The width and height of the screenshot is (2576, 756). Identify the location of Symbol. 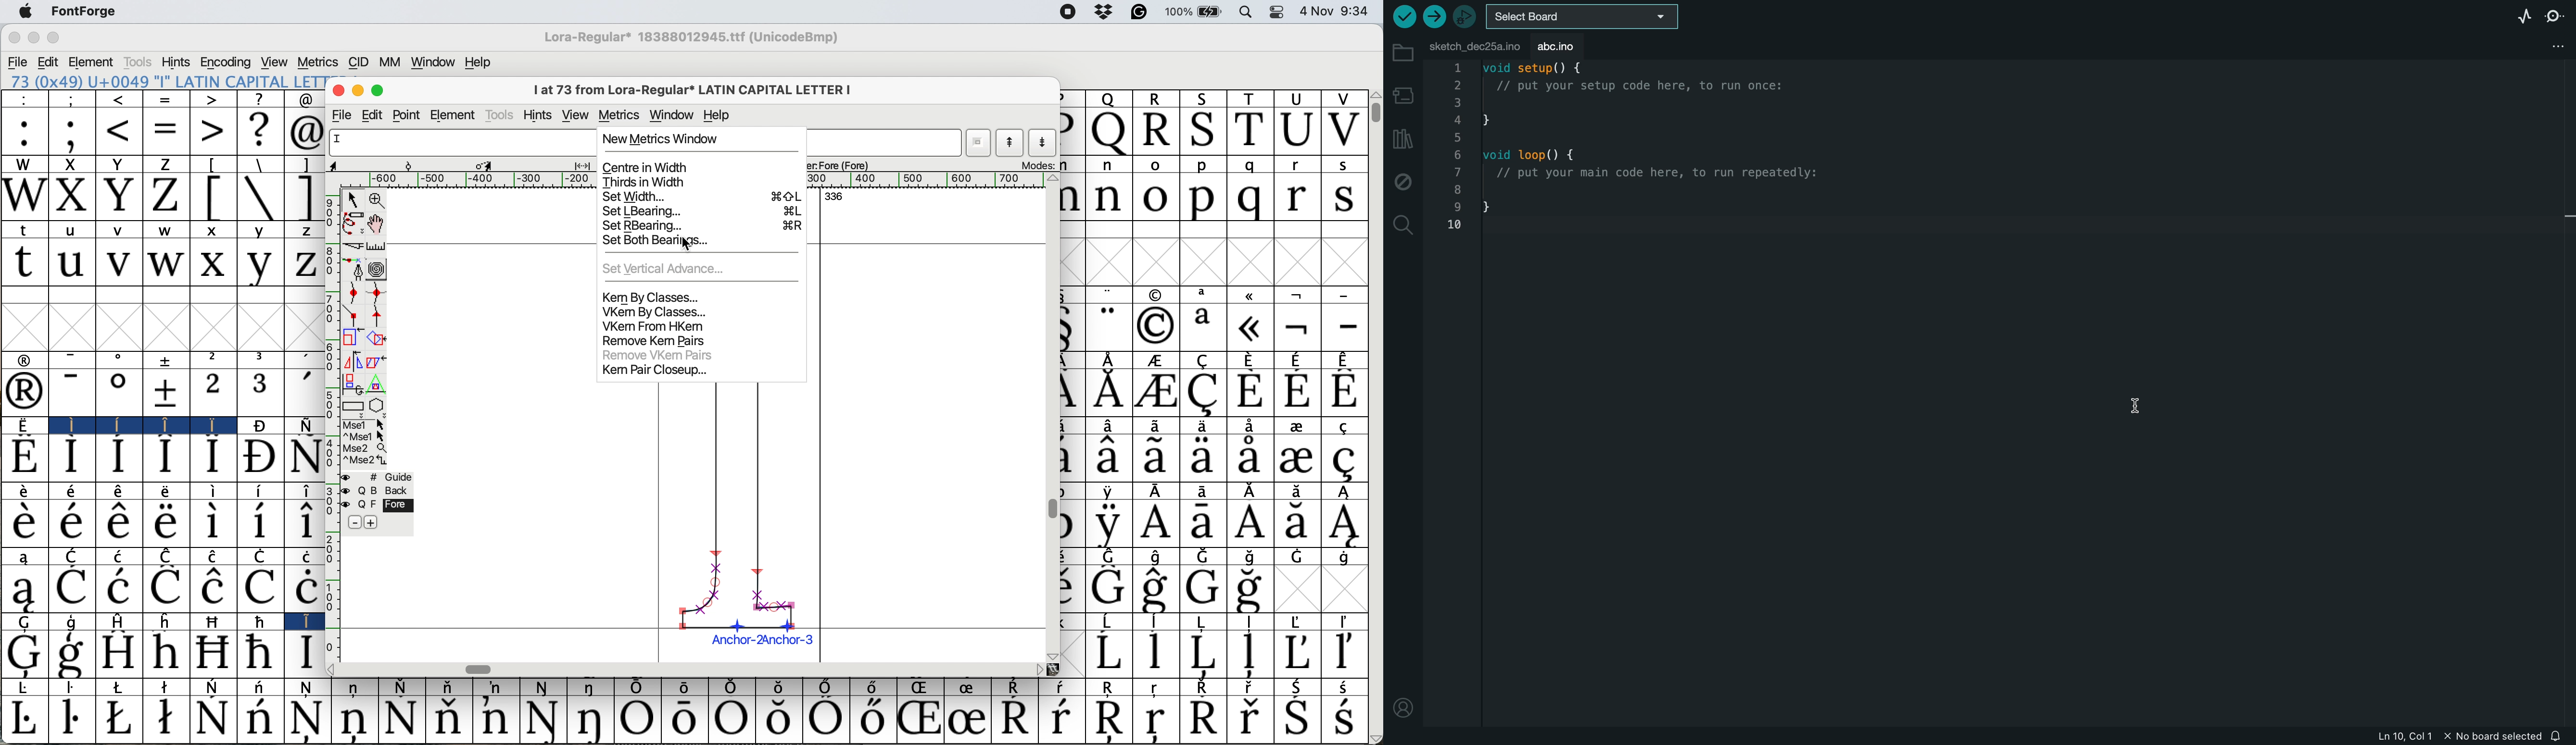
(1205, 523).